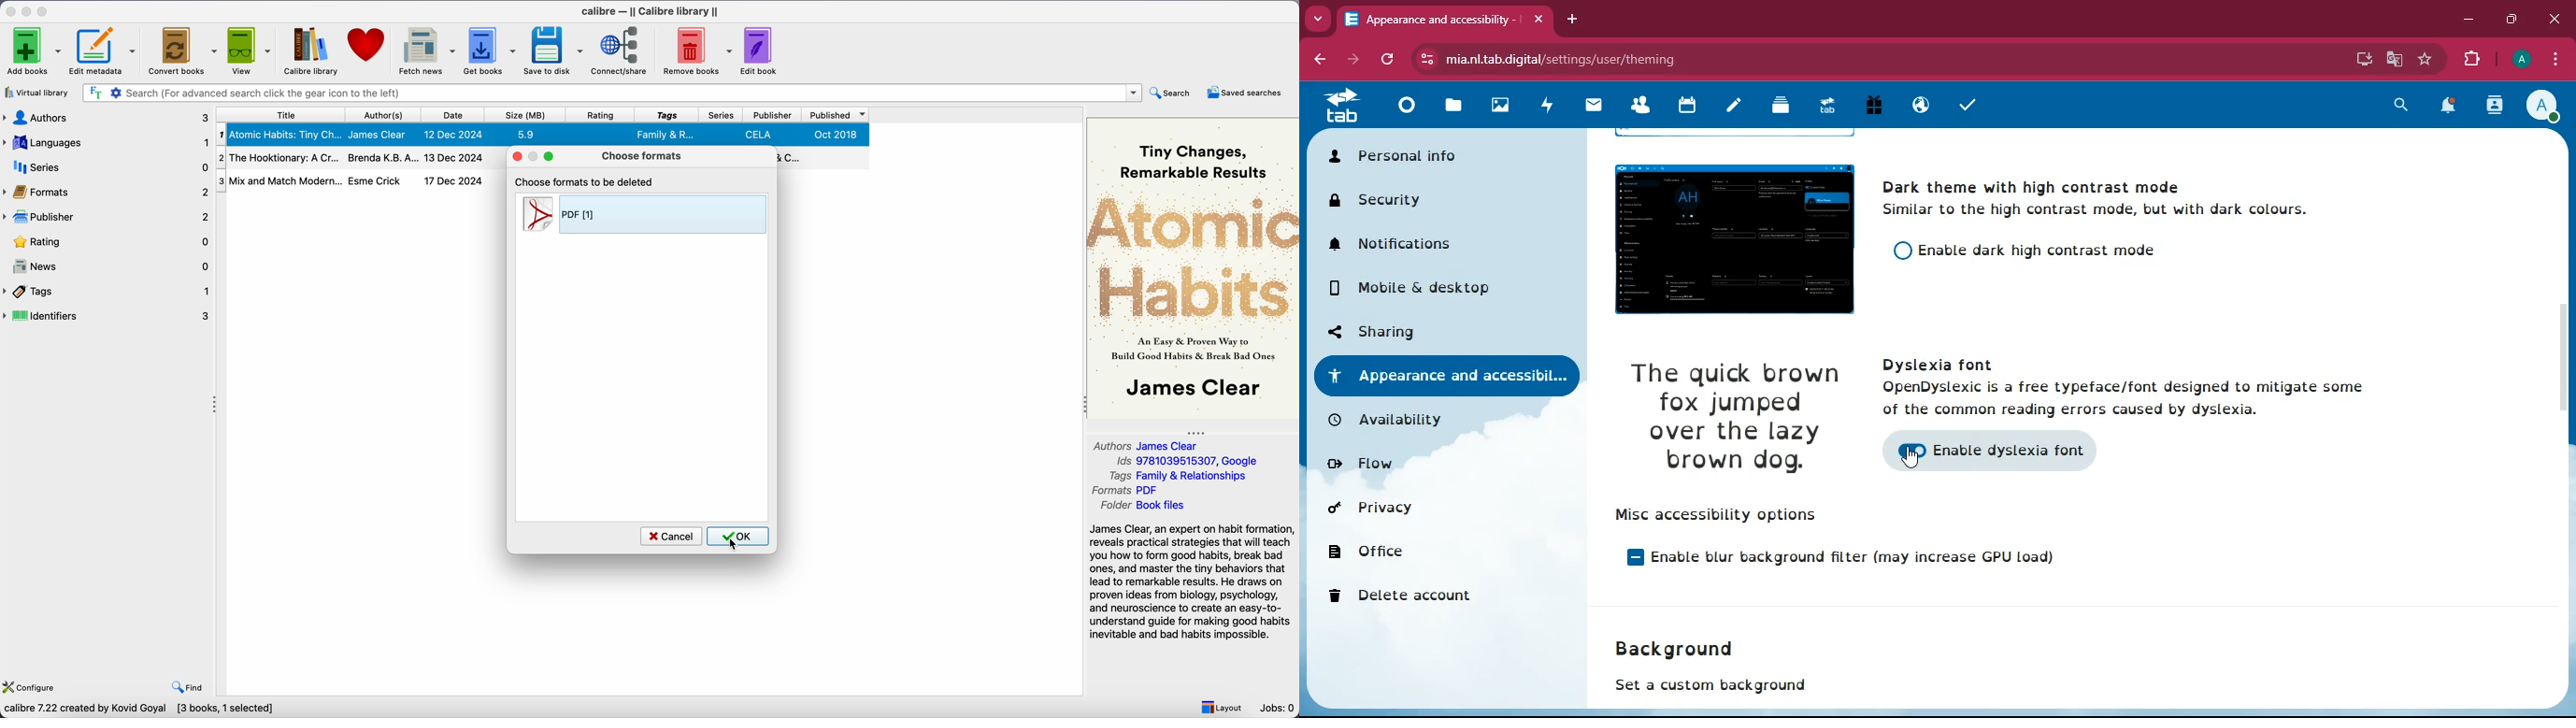 The image size is (2576, 728). Describe the element at coordinates (1244, 93) in the screenshot. I see `saved searches` at that location.